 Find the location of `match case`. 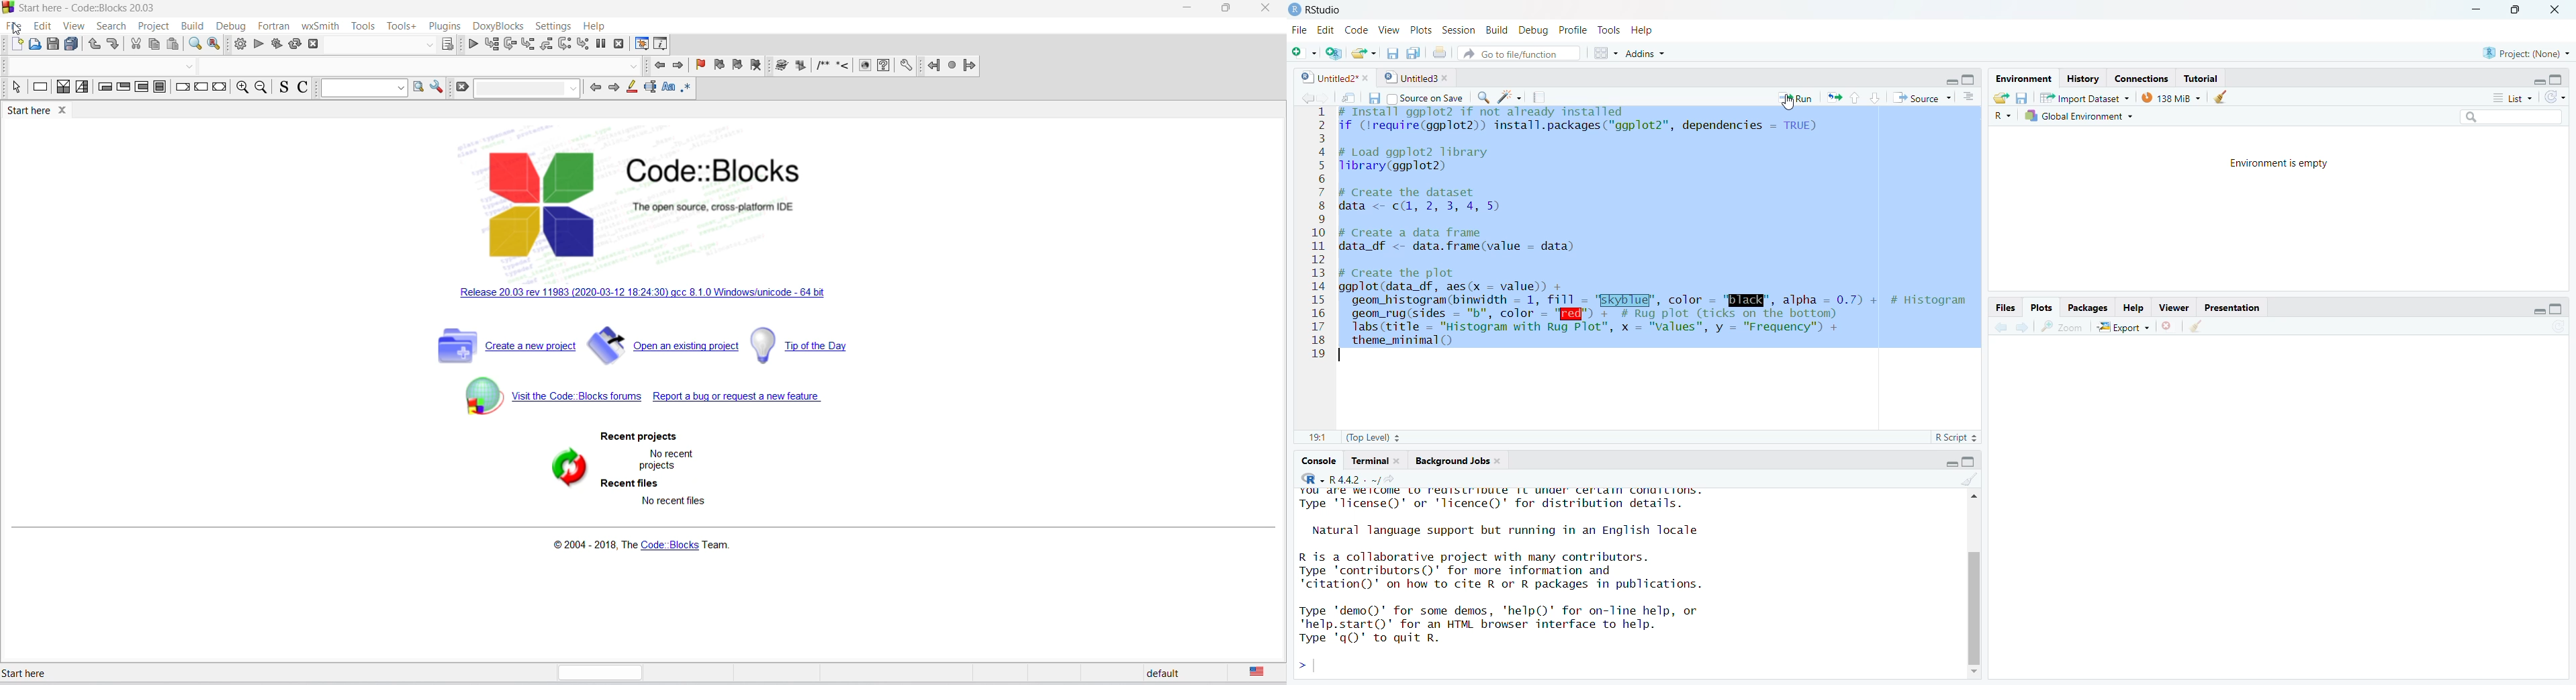

match case is located at coordinates (668, 89).